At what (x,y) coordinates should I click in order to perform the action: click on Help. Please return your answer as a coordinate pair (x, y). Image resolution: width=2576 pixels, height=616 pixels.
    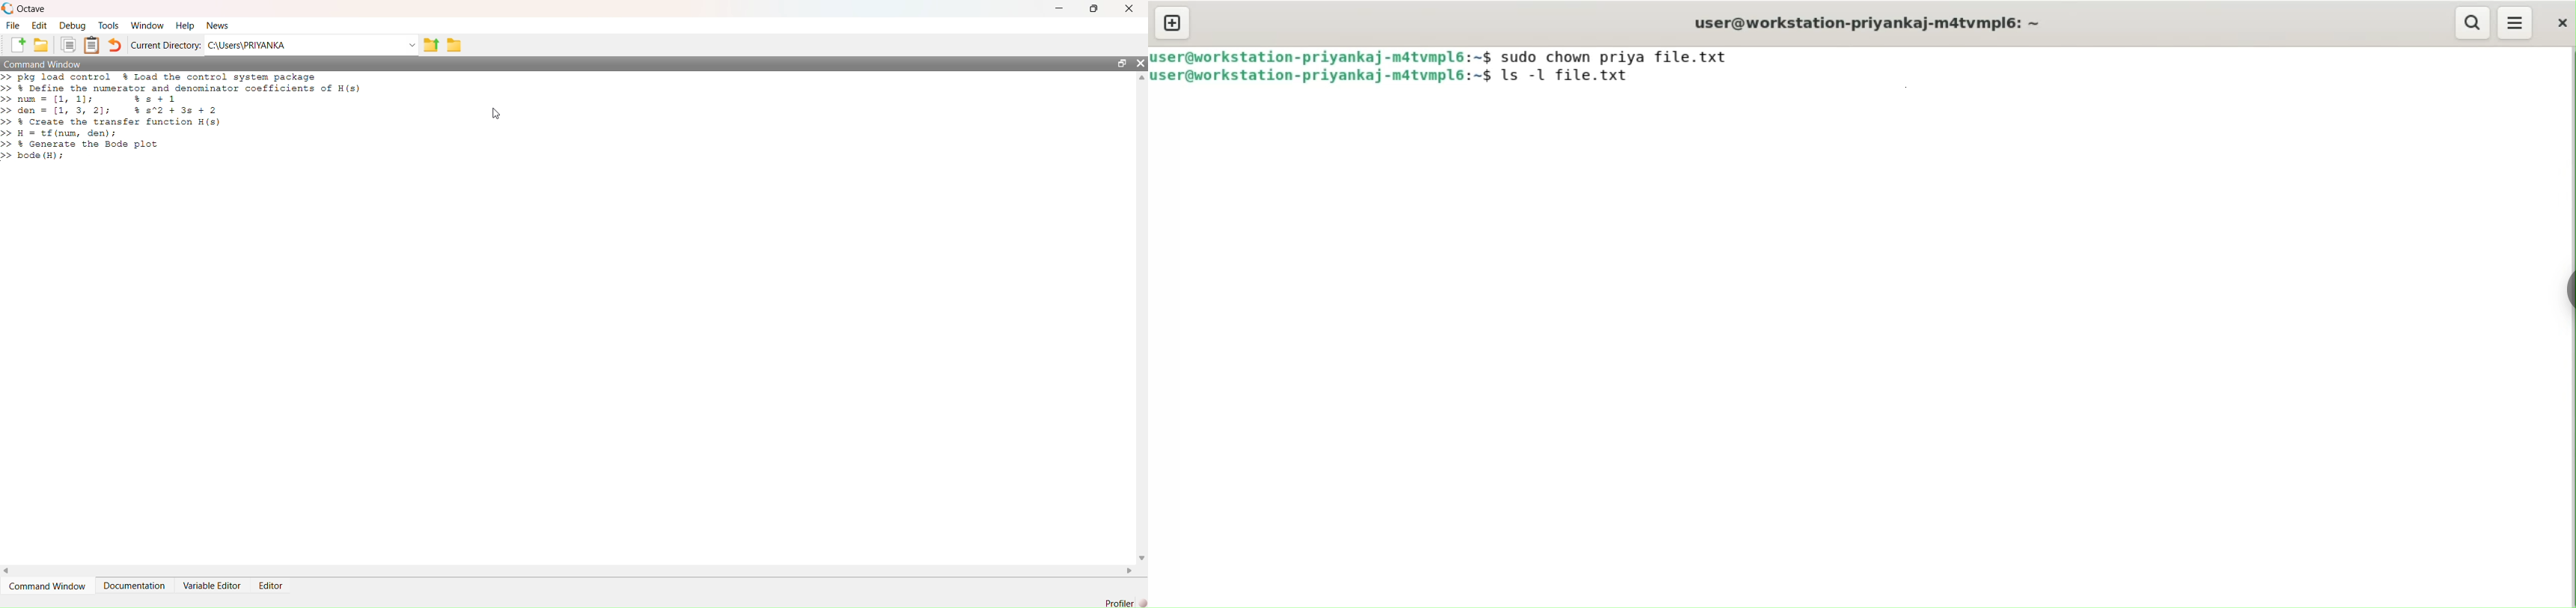
    Looking at the image, I should click on (185, 25).